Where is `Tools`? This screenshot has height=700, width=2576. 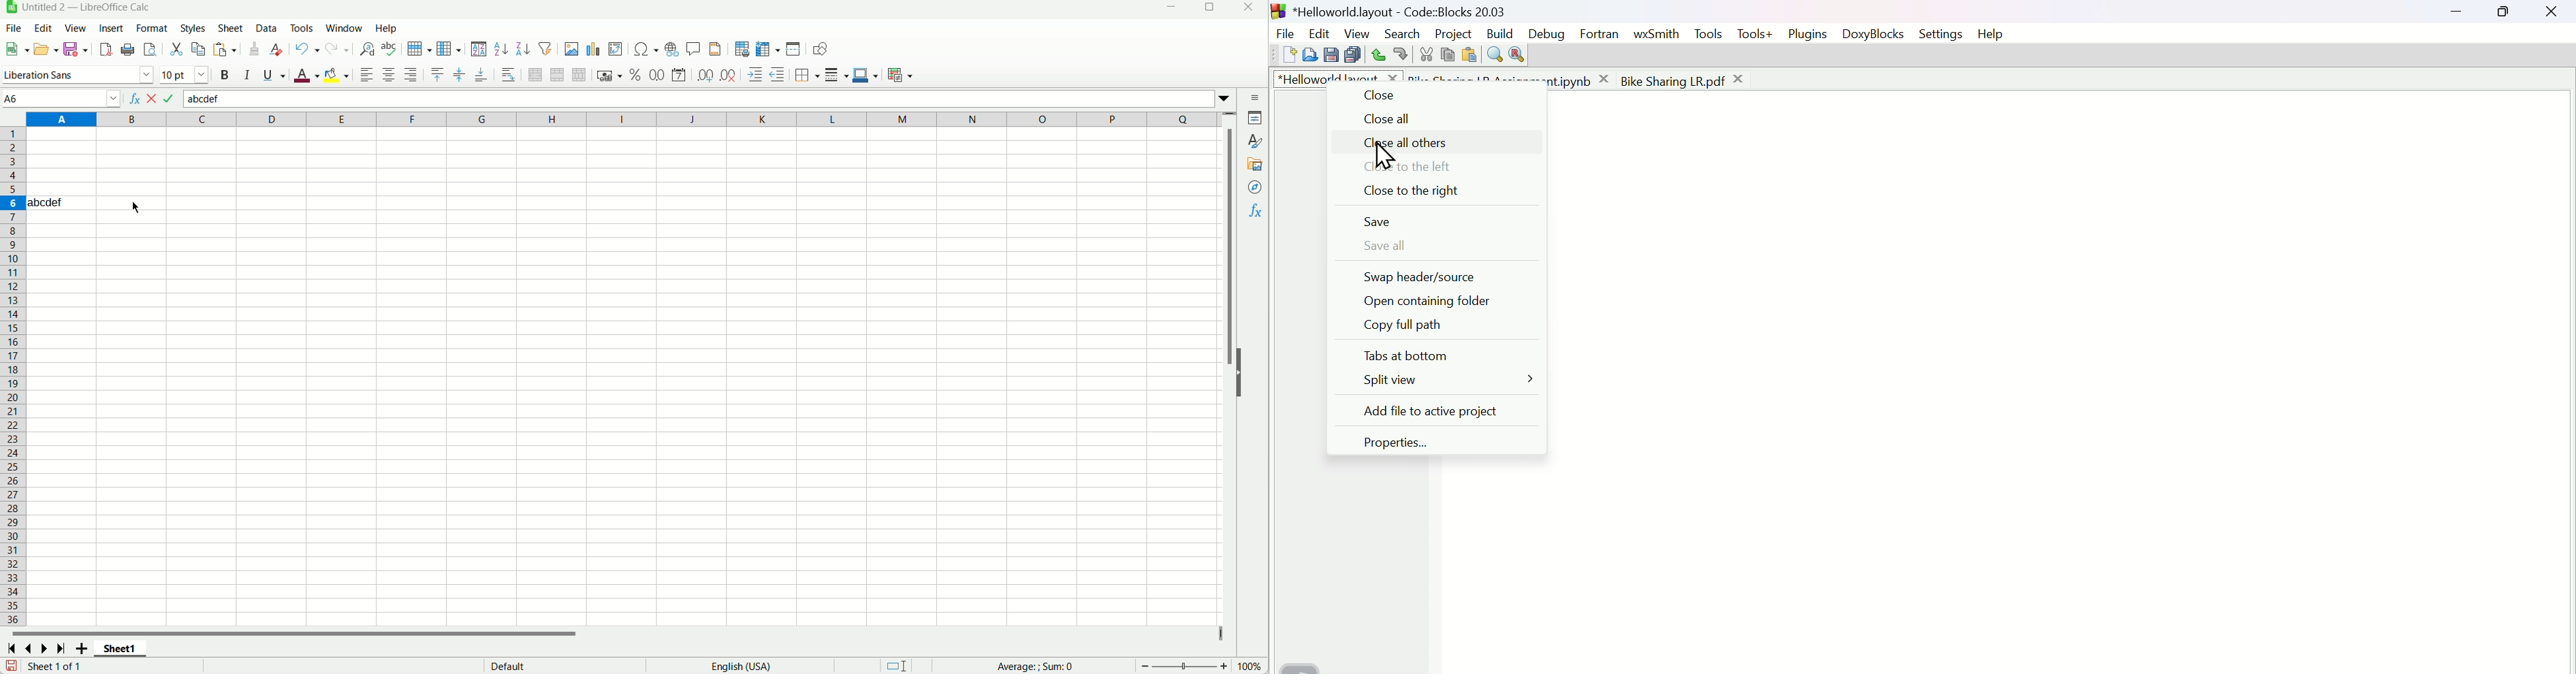 Tools is located at coordinates (1708, 34).